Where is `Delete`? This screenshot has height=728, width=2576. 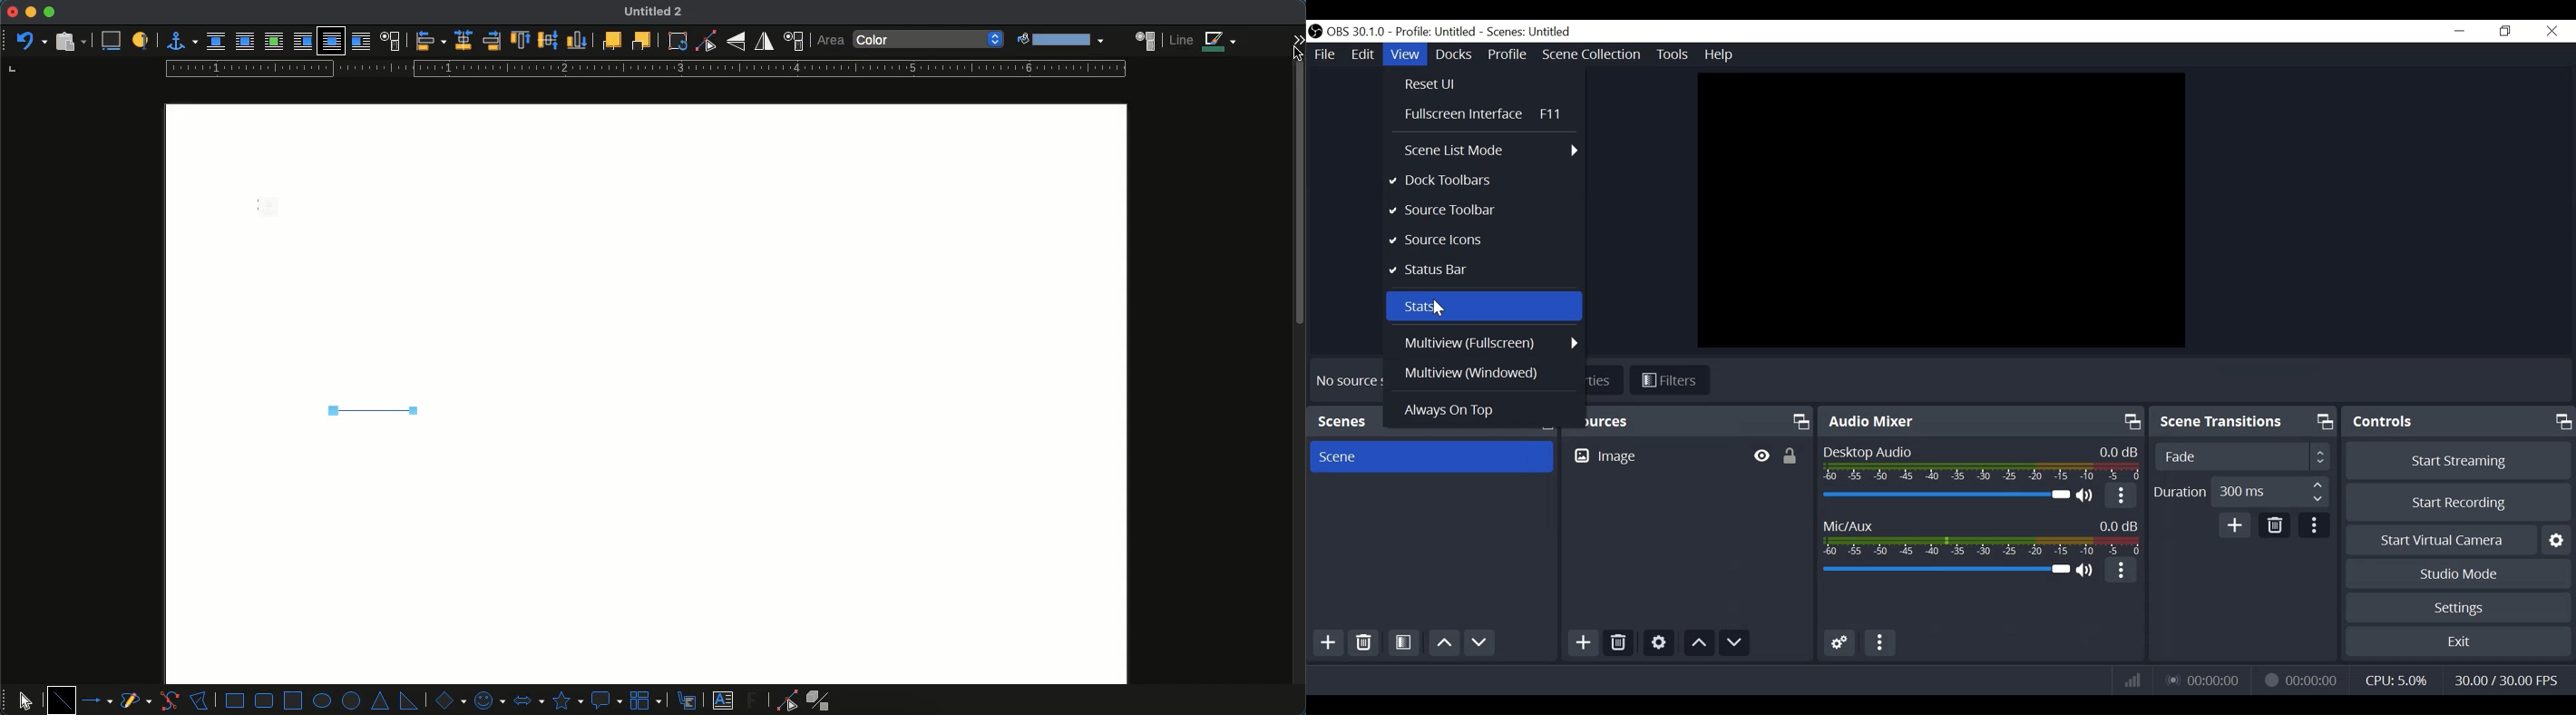 Delete is located at coordinates (1618, 642).